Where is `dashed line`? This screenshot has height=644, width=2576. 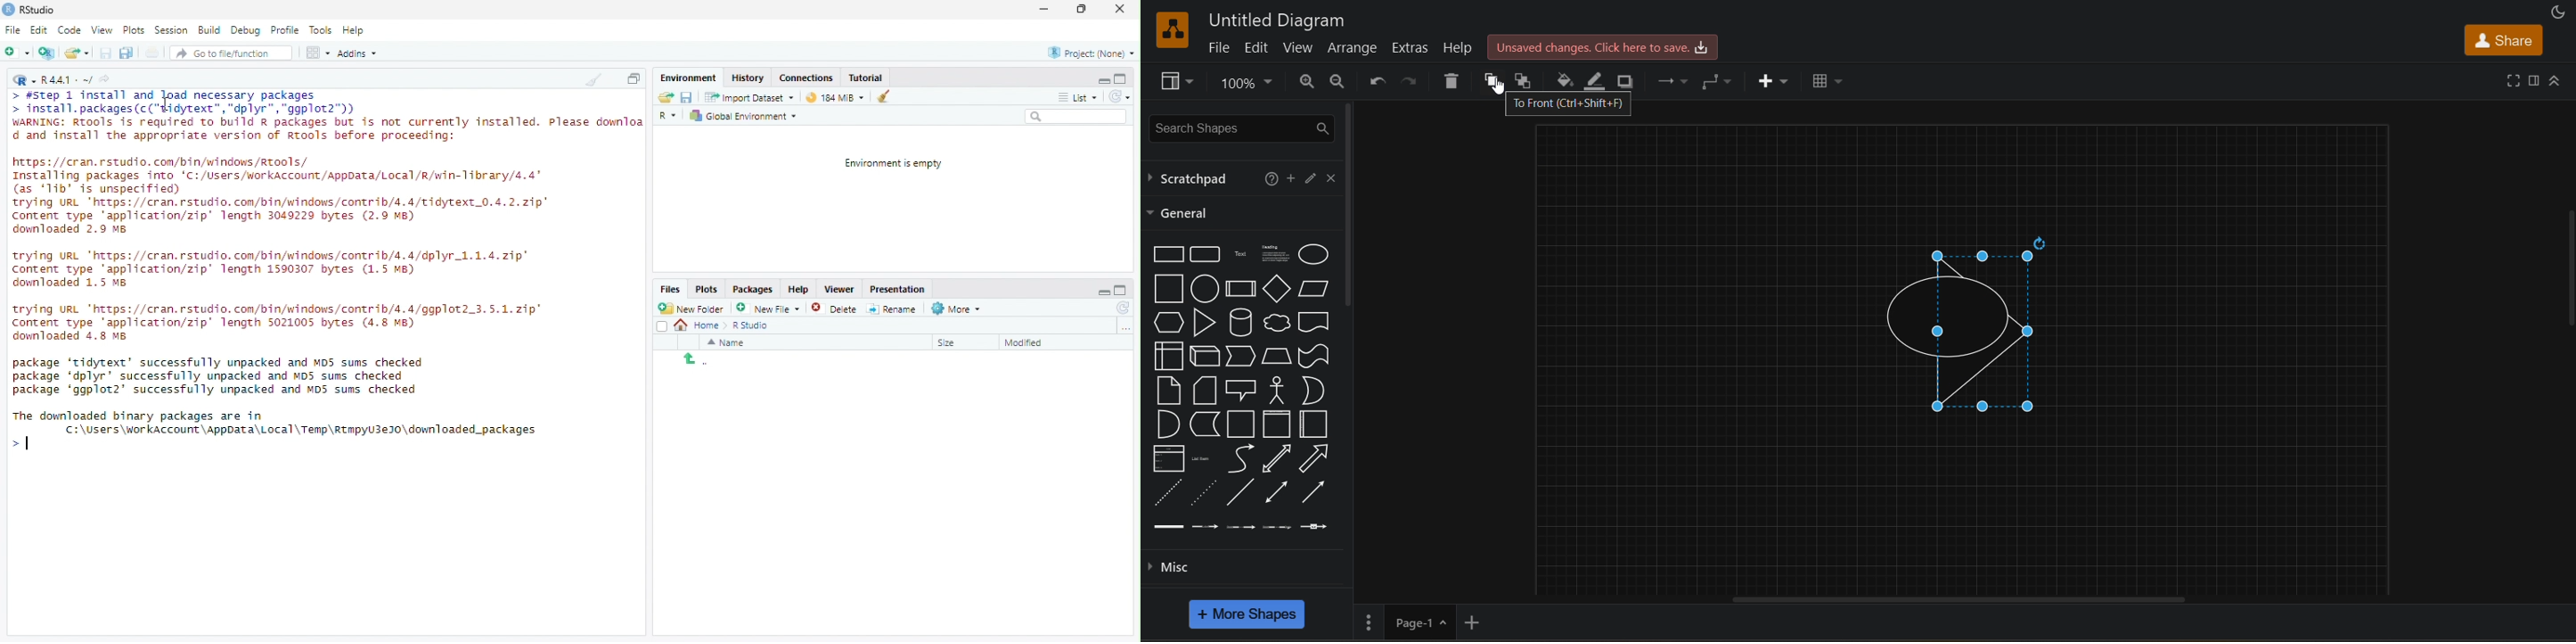 dashed line is located at coordinates (1168, 492).